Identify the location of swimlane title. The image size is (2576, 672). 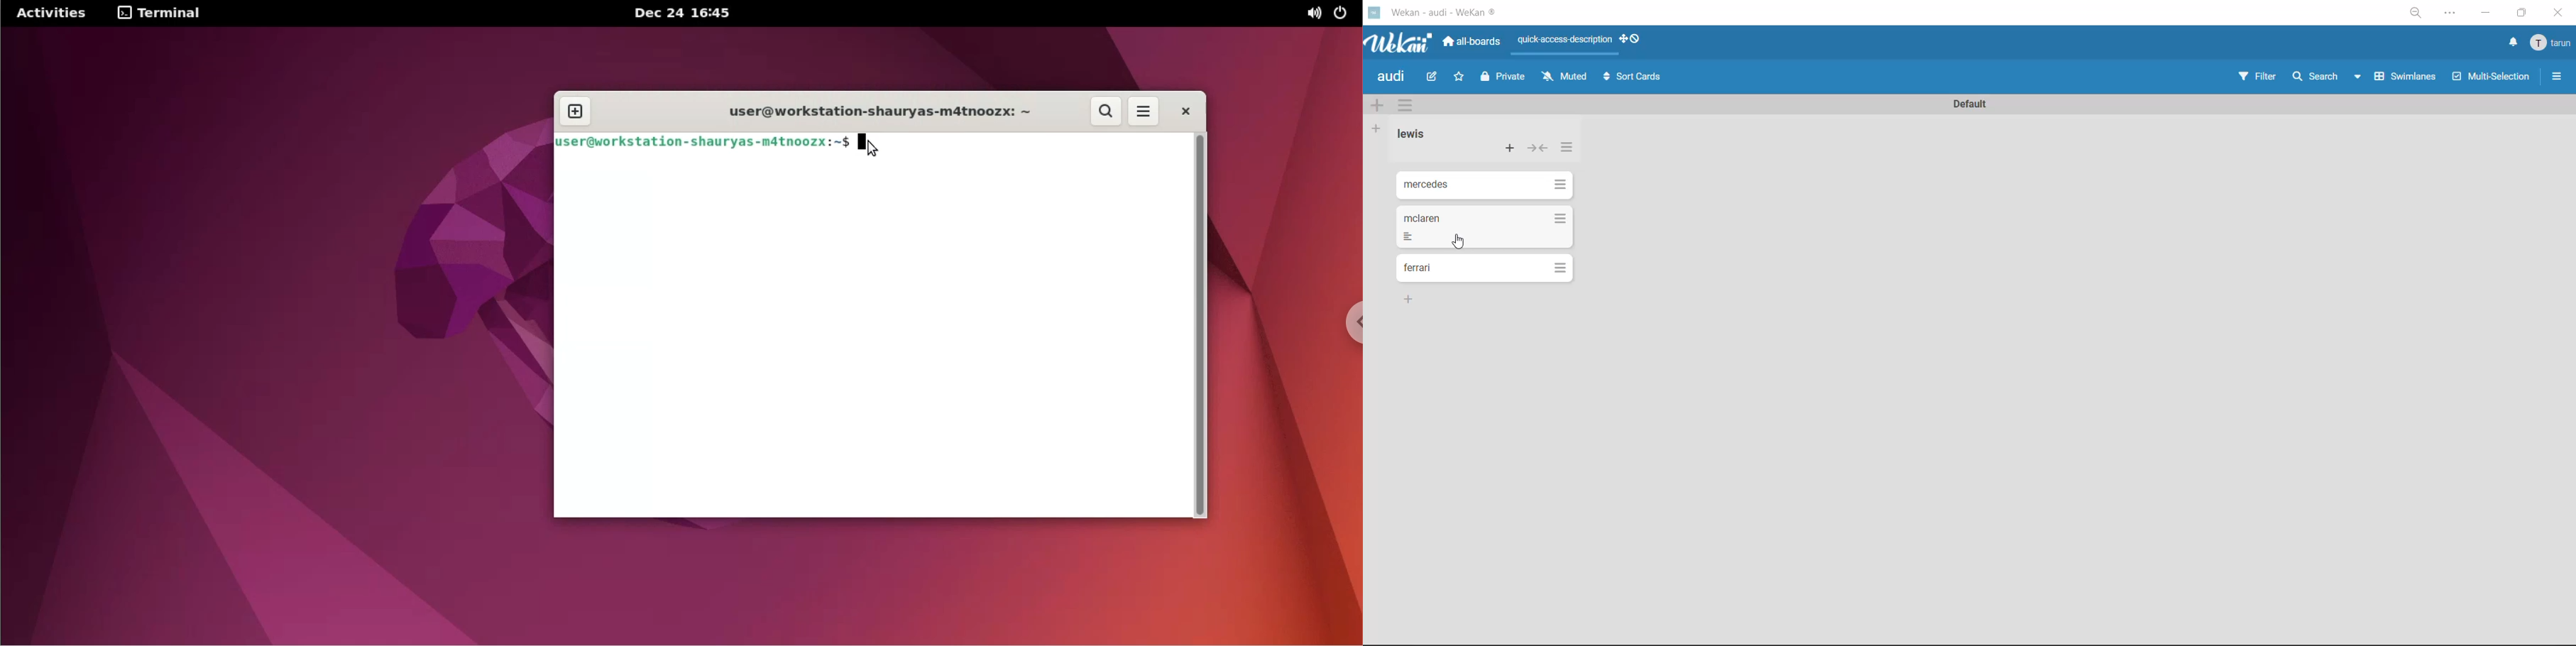
(1970, 105).